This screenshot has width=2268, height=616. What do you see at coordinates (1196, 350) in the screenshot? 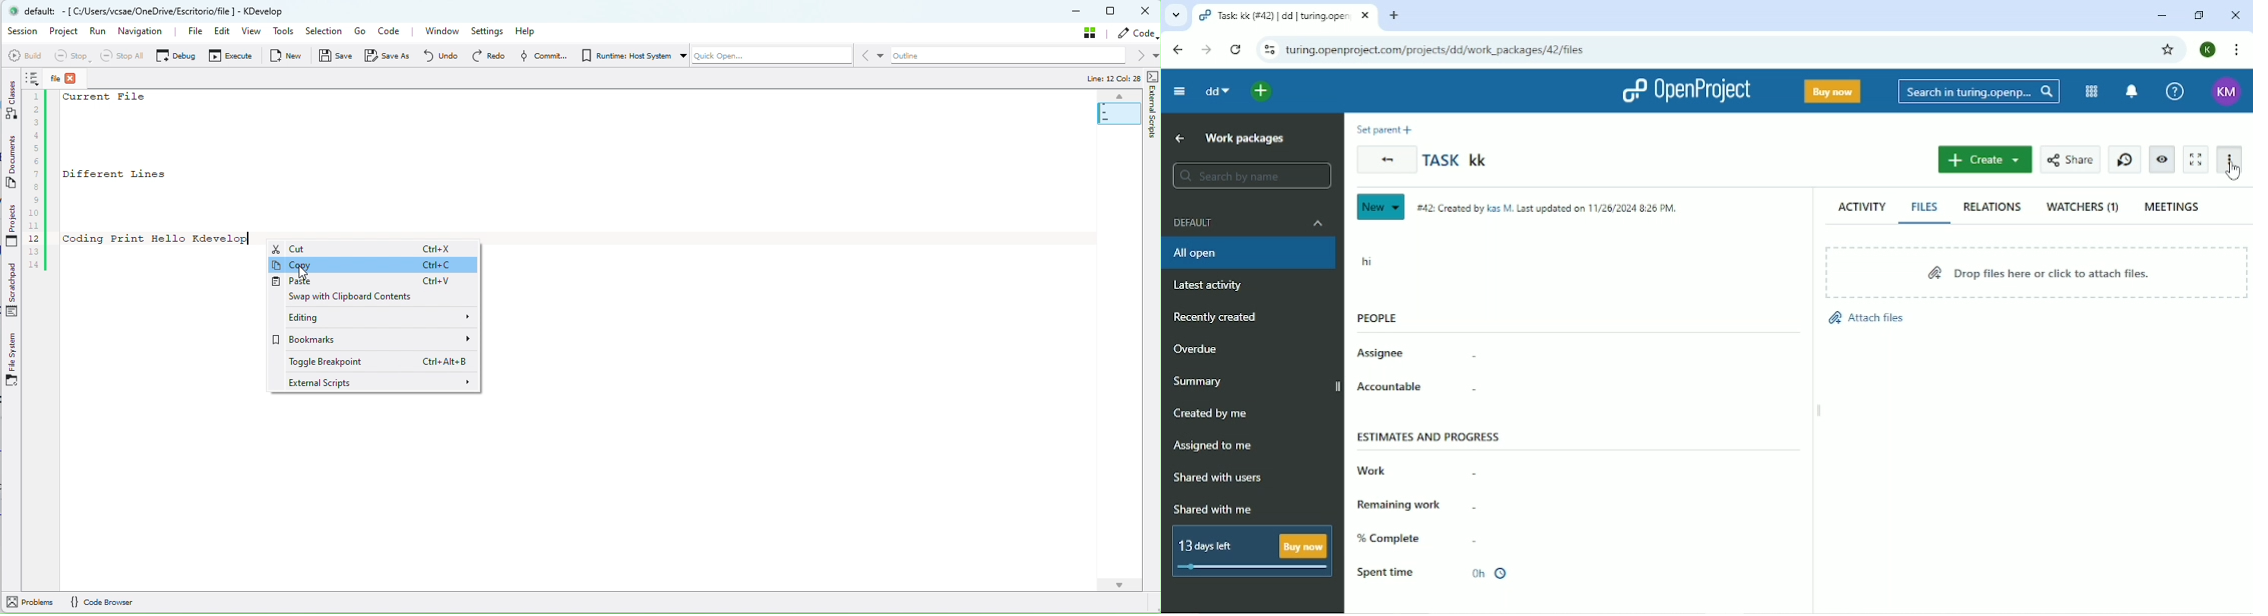
I see `Overdue` at bounding box center [1196, 350].